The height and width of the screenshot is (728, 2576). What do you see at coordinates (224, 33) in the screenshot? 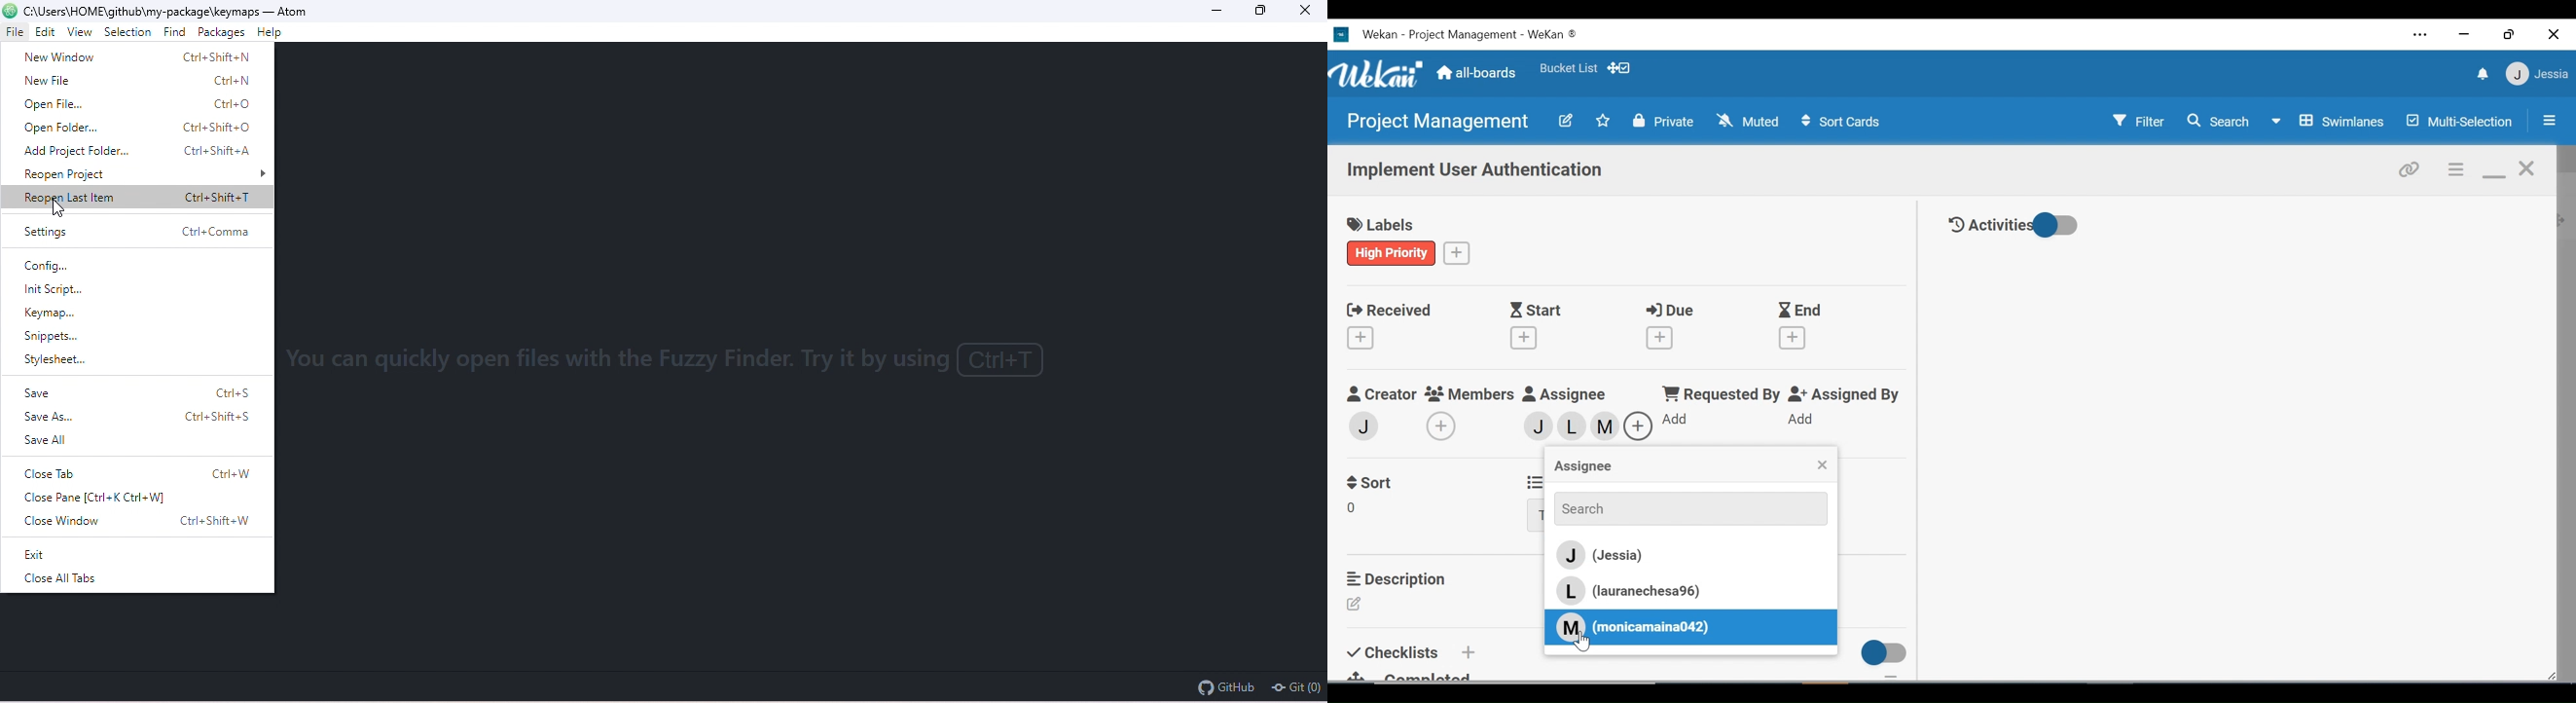
I see `packages` at bounding box center [224, 33].